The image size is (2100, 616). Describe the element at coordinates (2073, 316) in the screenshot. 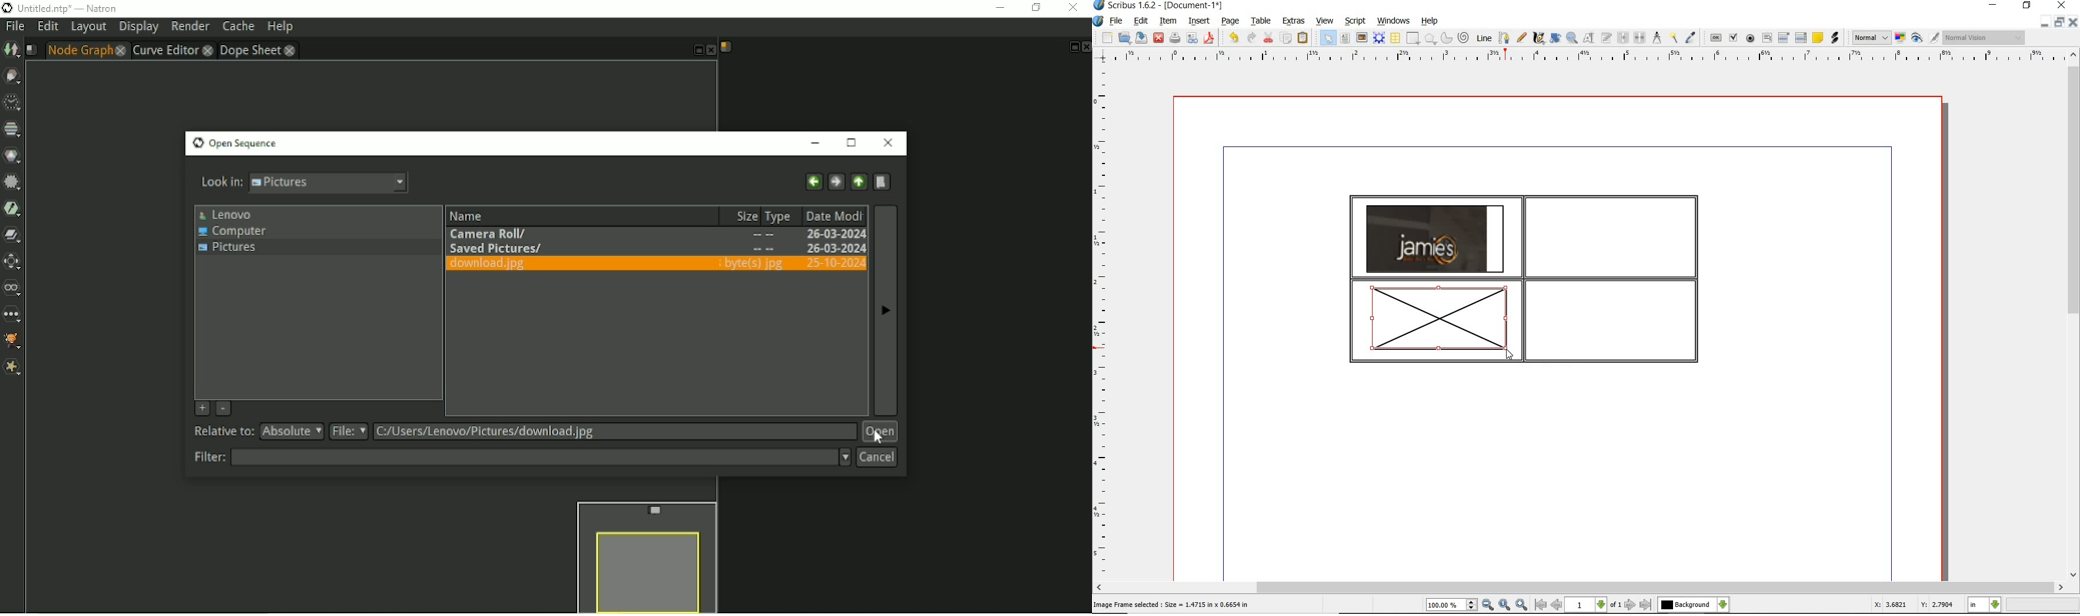

I see `scrollbar` at that location.